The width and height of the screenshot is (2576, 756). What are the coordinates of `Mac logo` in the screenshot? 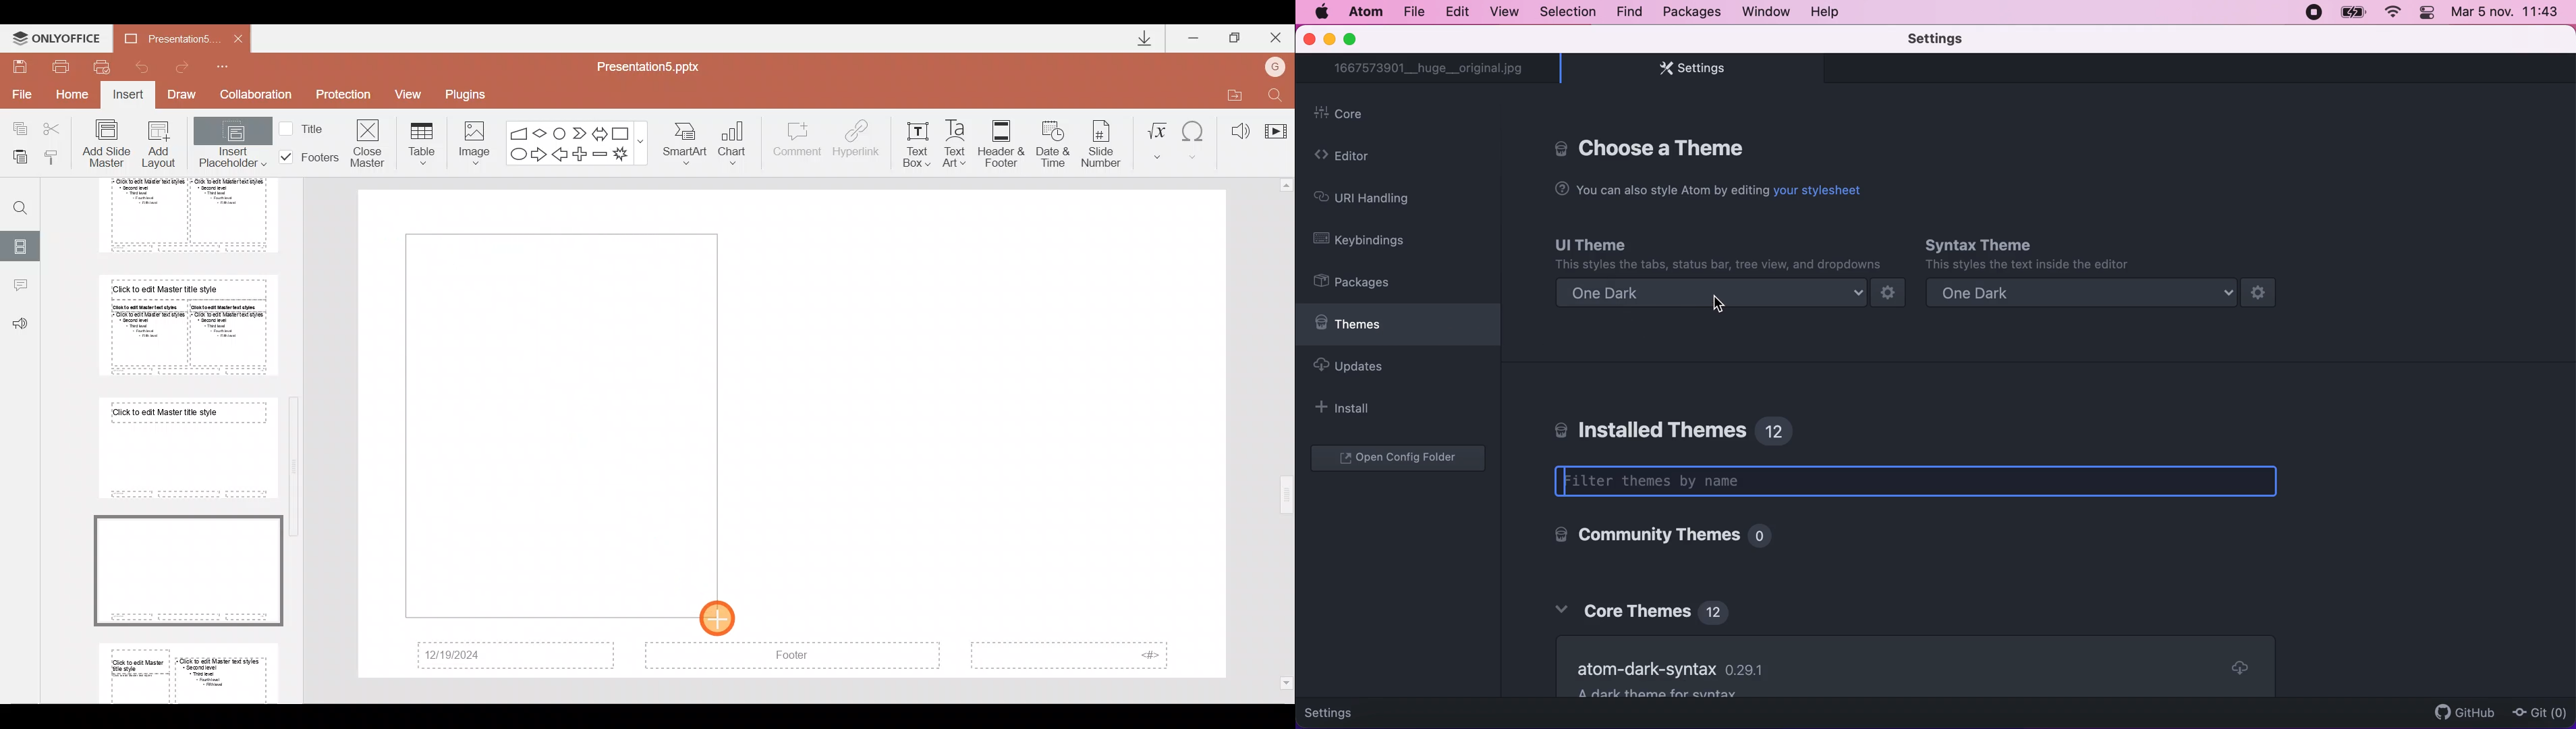 It's located at (1323, 12).